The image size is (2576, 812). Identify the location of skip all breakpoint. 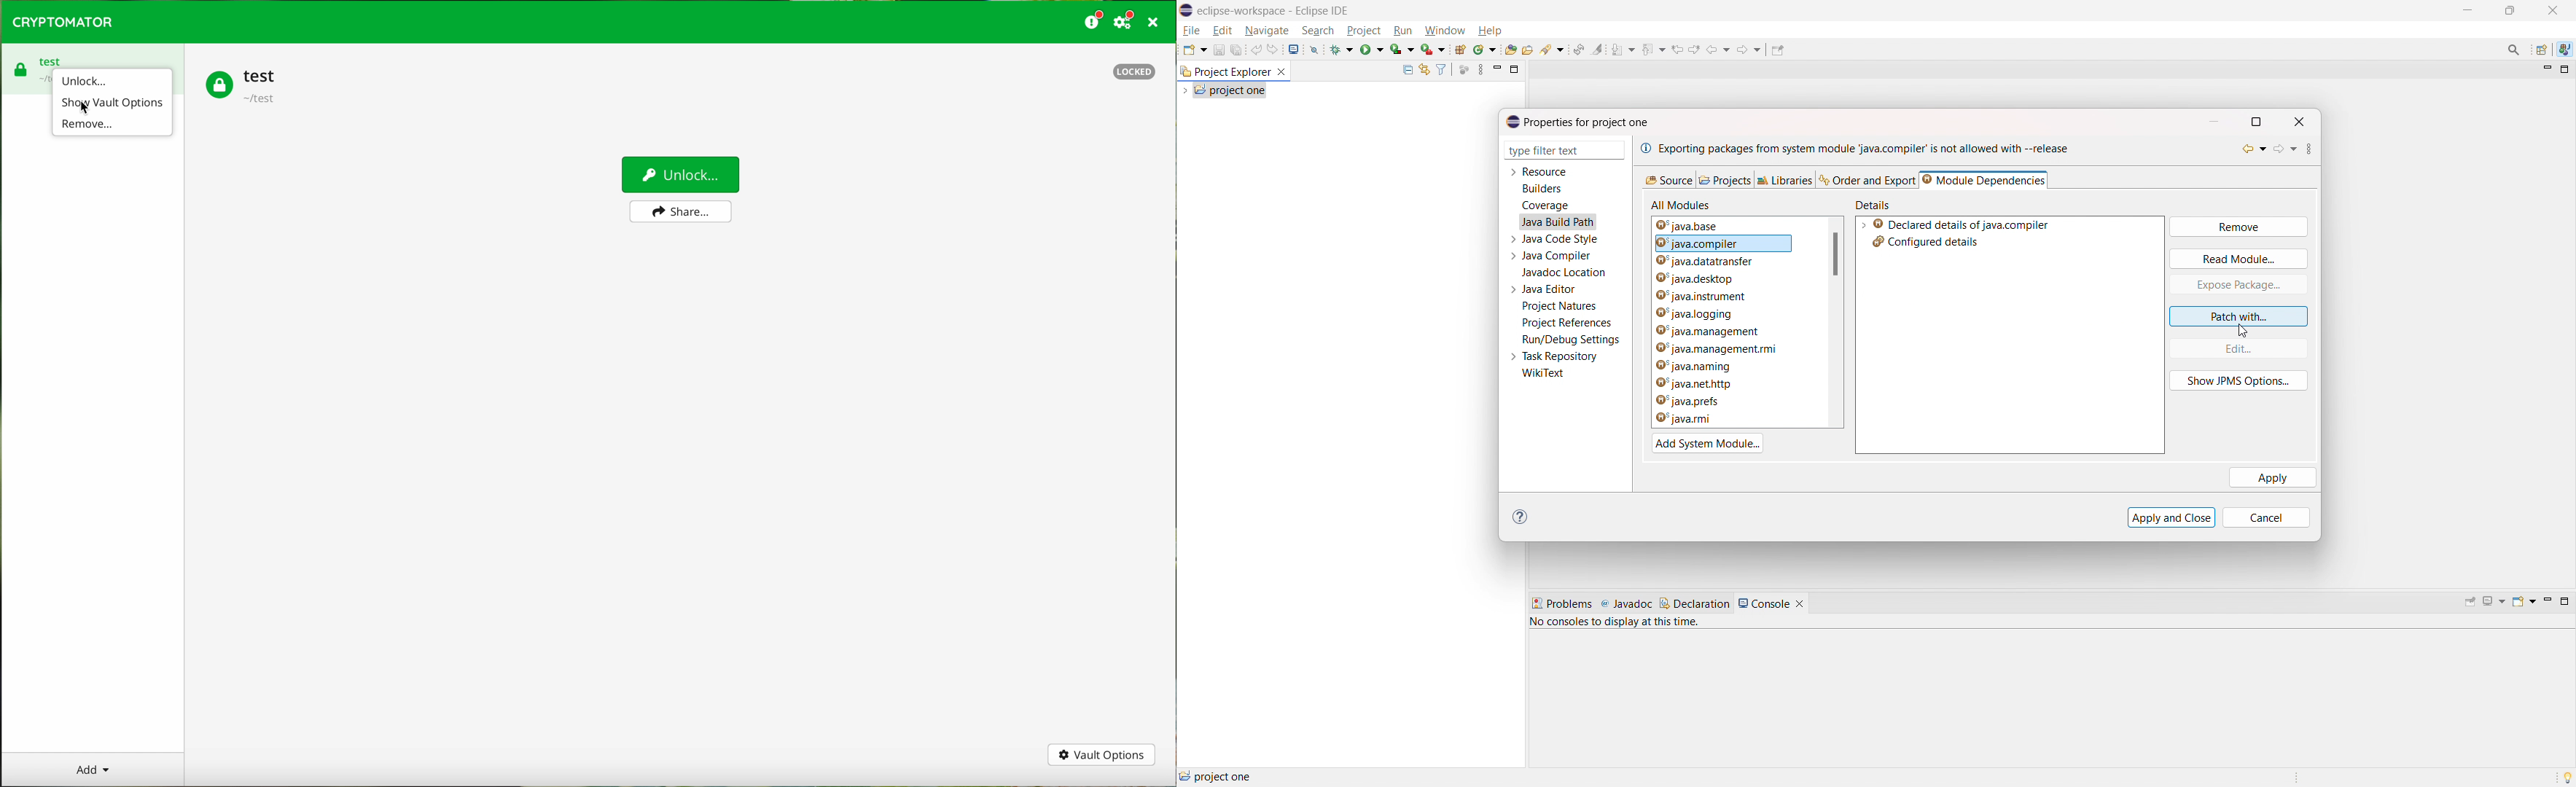
(1314, 48).